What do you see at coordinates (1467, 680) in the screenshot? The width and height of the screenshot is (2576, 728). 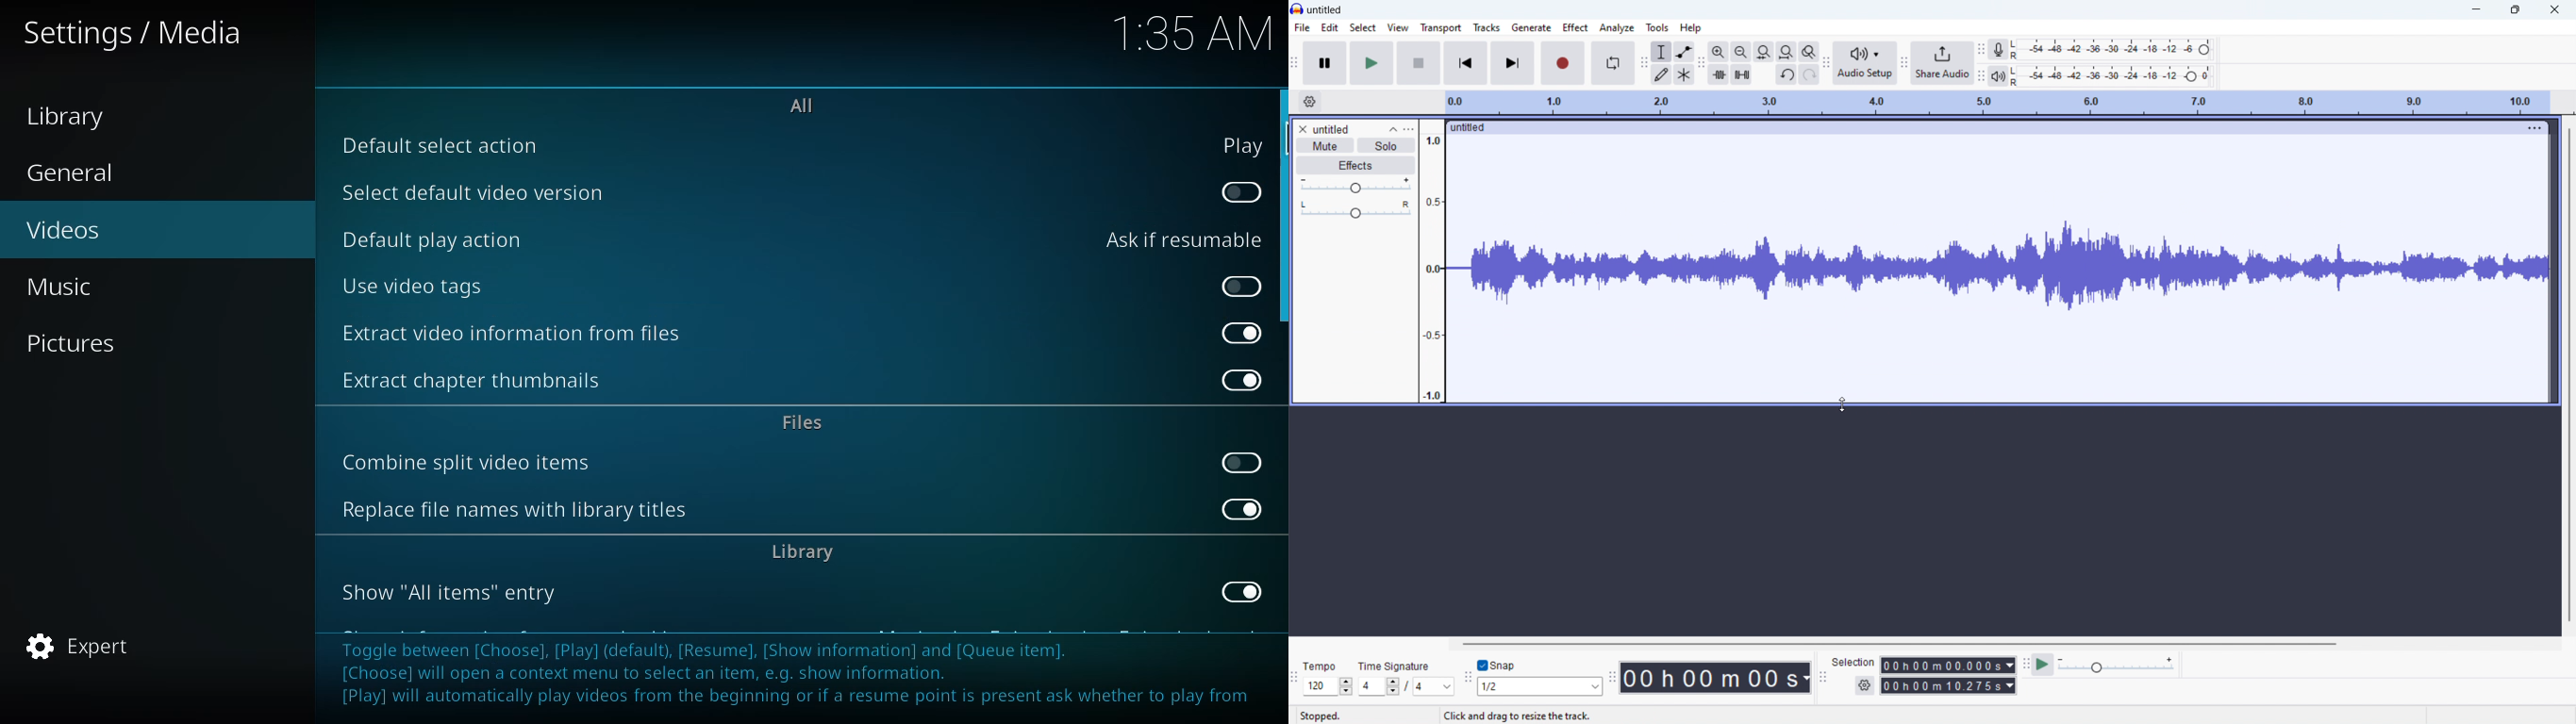 I see `snapping toolbar` at bounding box center [1467, 680].